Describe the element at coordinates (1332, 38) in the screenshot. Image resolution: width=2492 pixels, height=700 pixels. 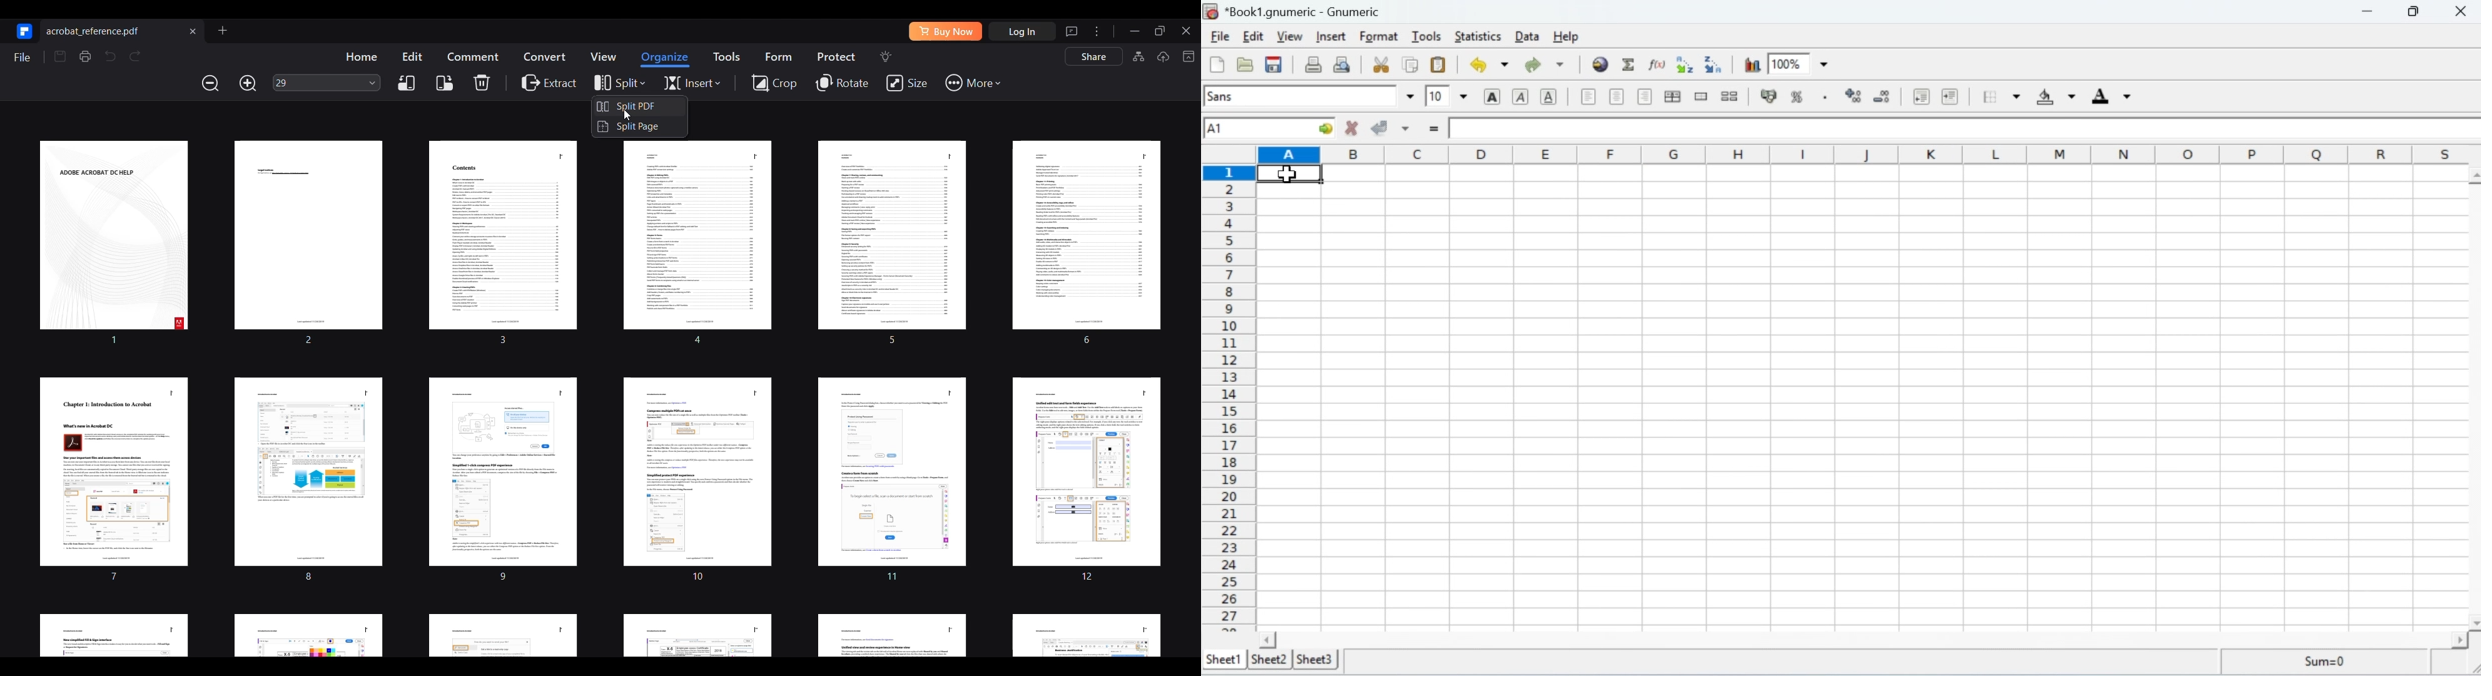
I see `Insert` at that location.